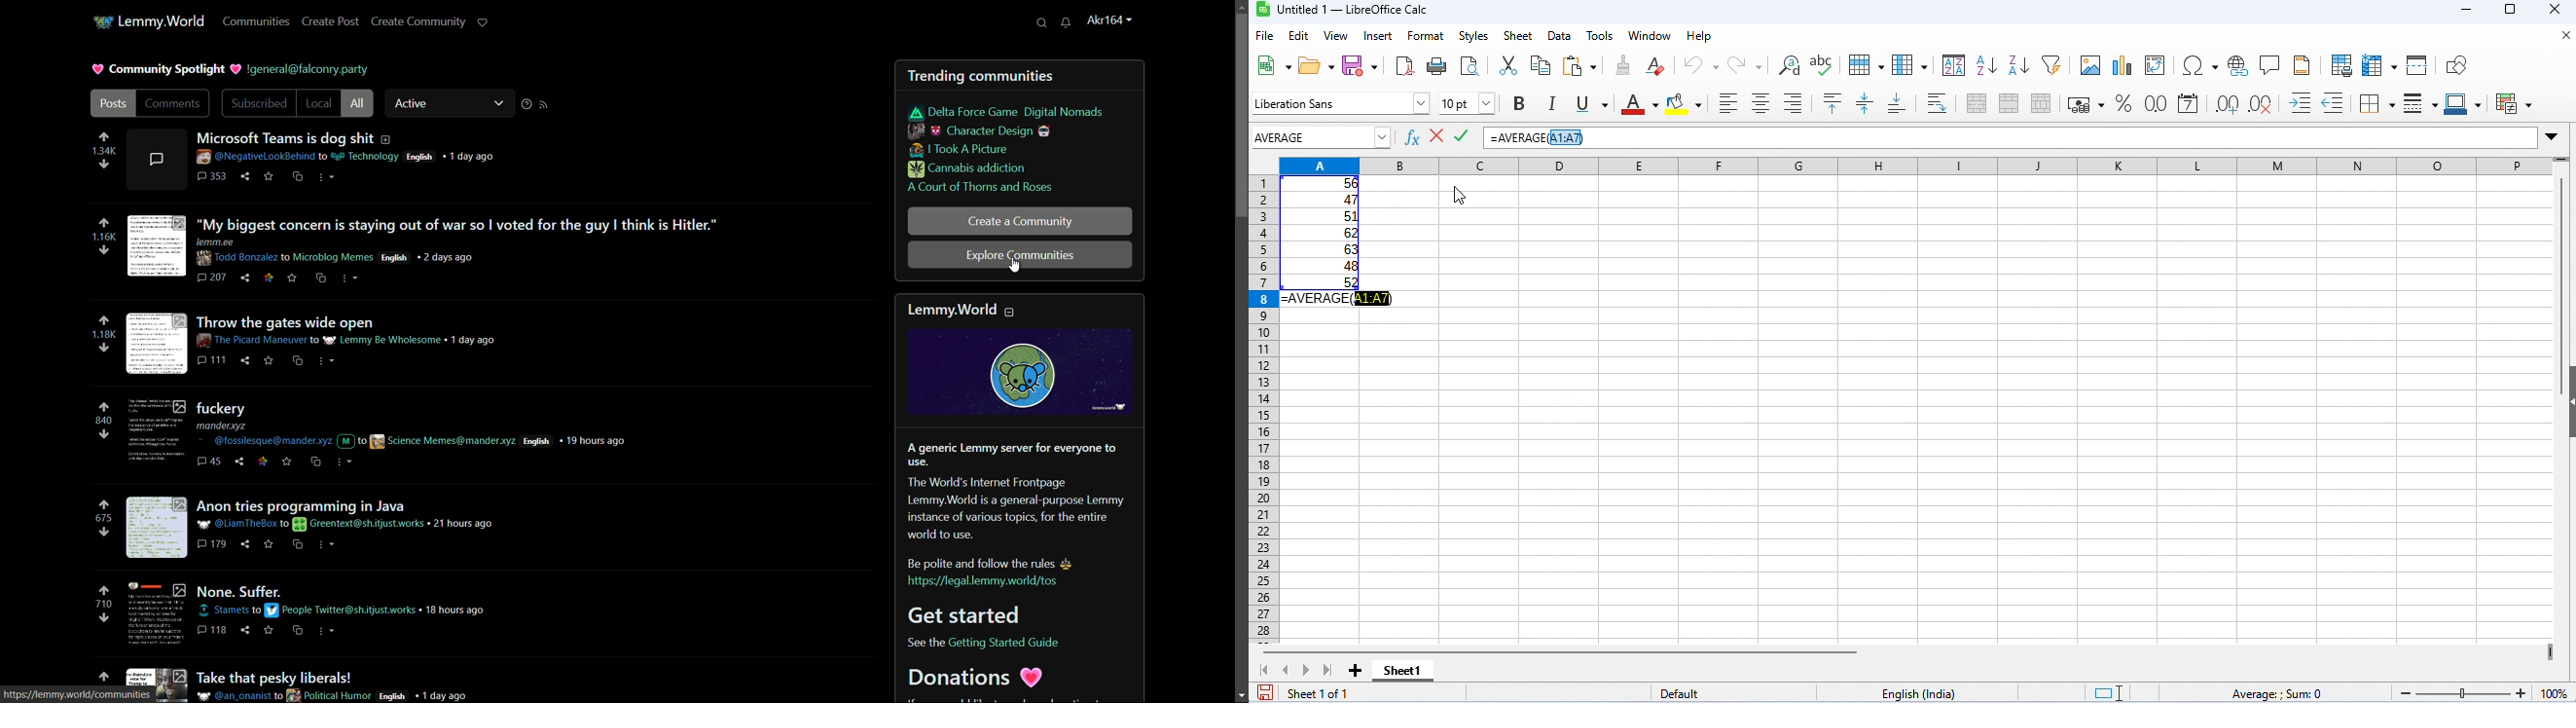 The image size is (2576, 728). I want to click on more, so click(327, 631).